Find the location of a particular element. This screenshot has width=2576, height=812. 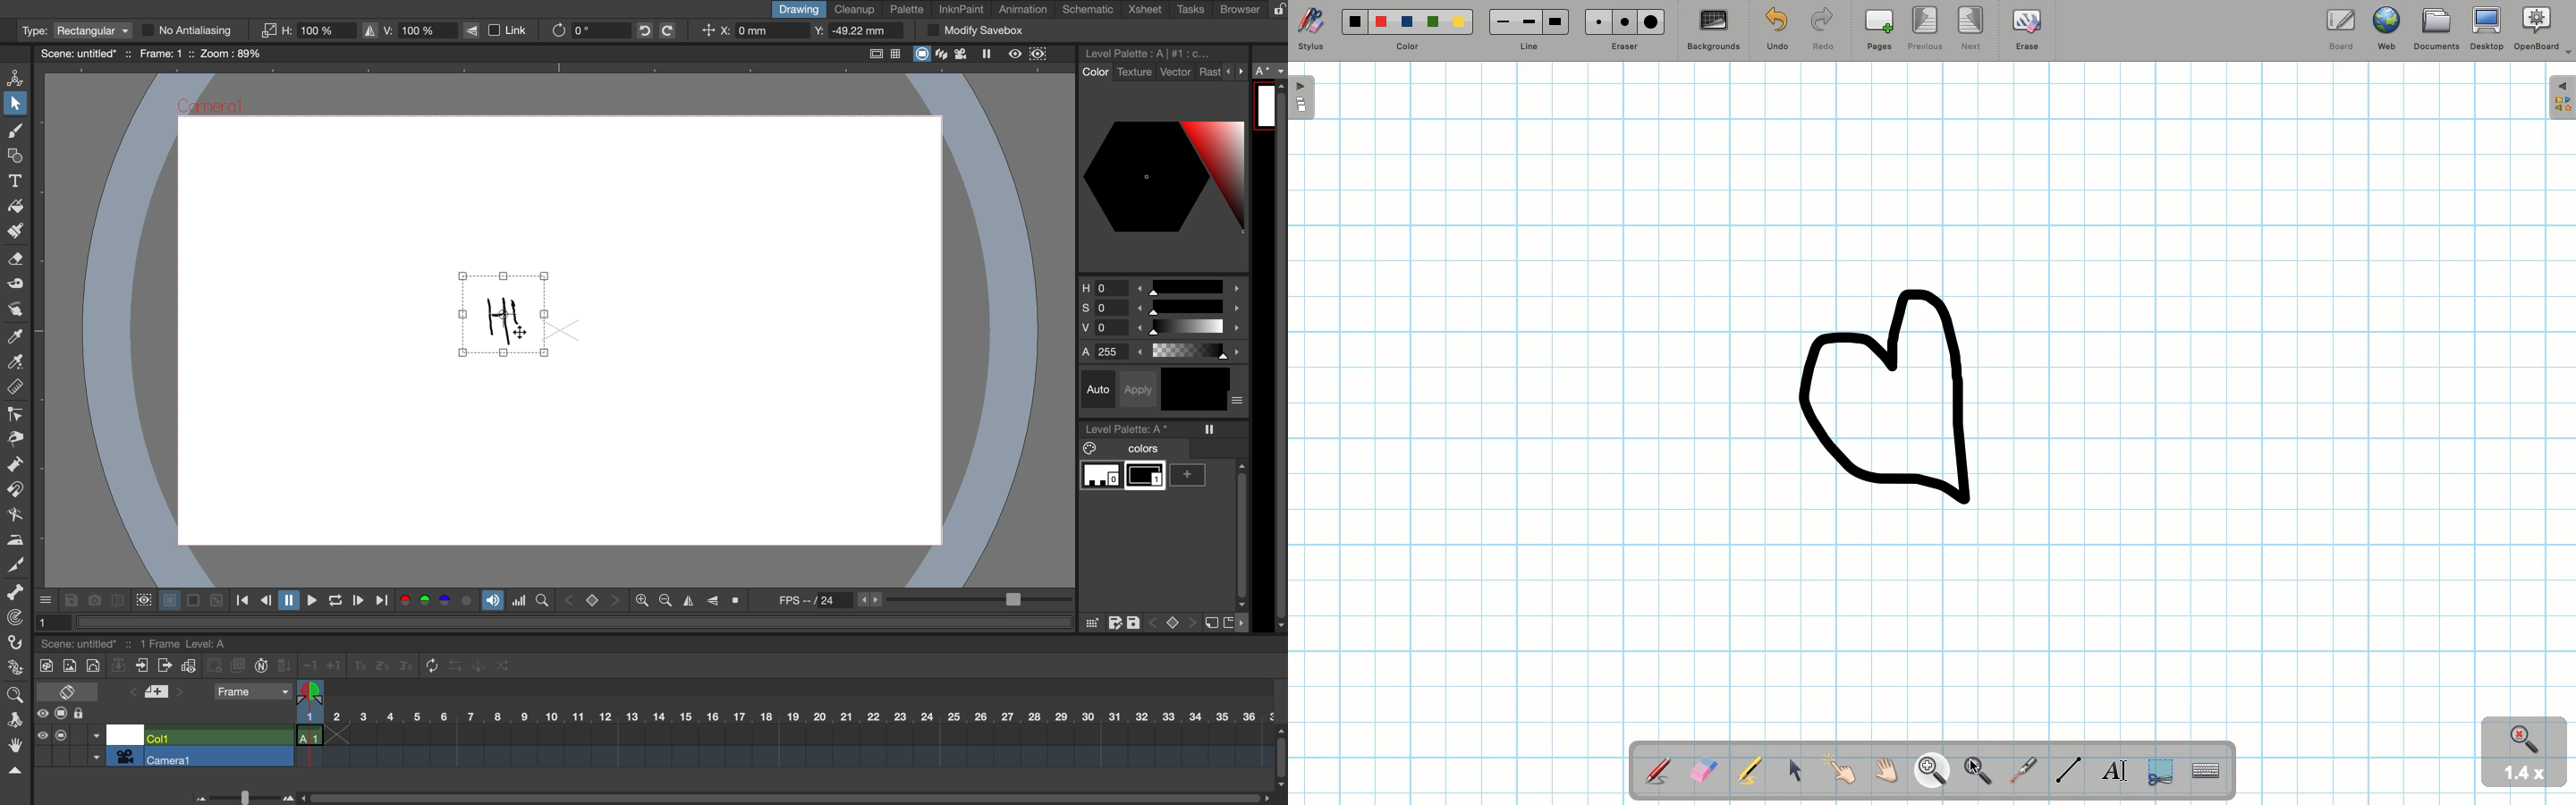

cleanup is located at coordinates (855, 8).